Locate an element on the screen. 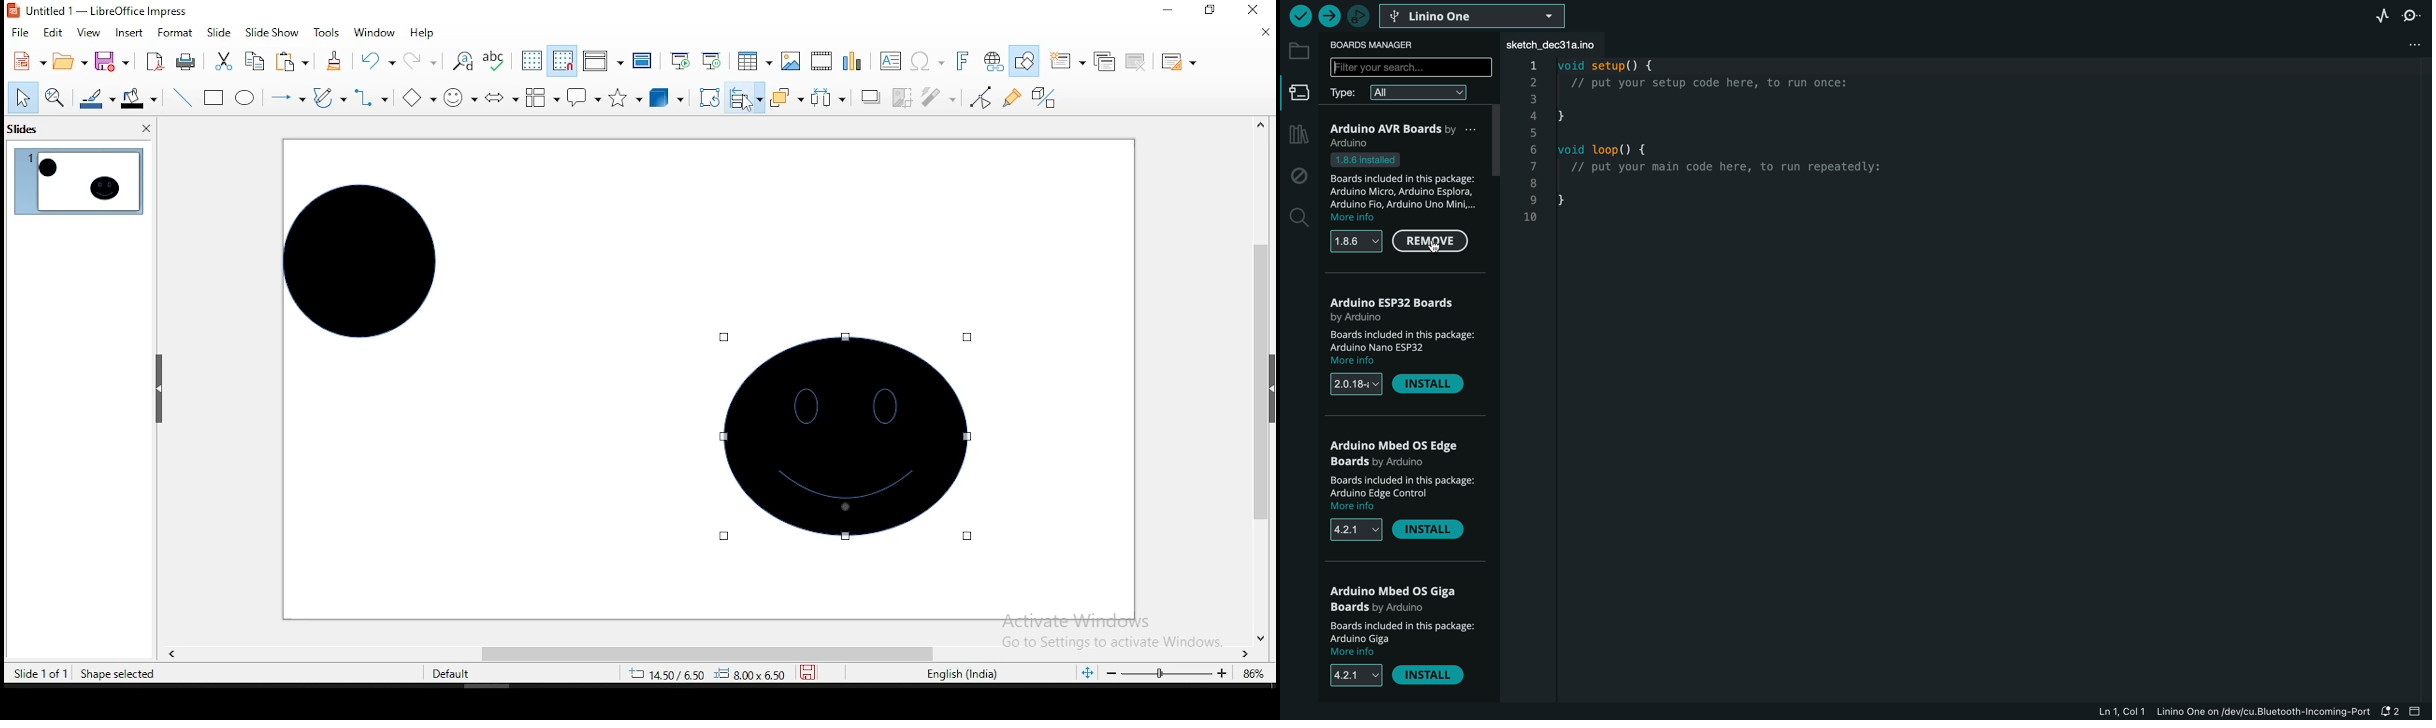  fit slide to current window is located at coordinates (1086, 671).